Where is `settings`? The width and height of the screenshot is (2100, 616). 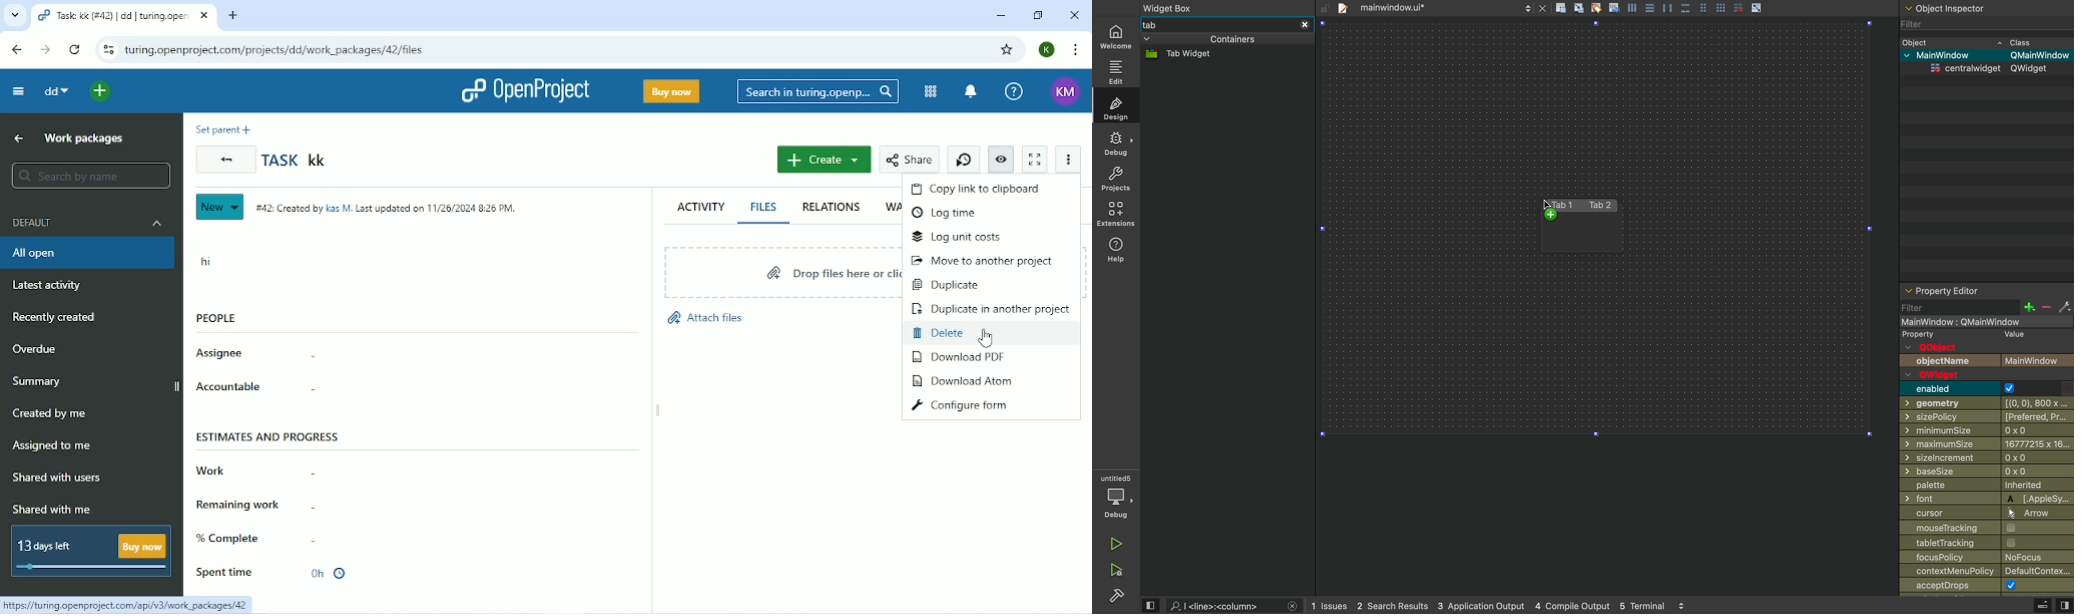
settings is located at coordinates (2065, 307).